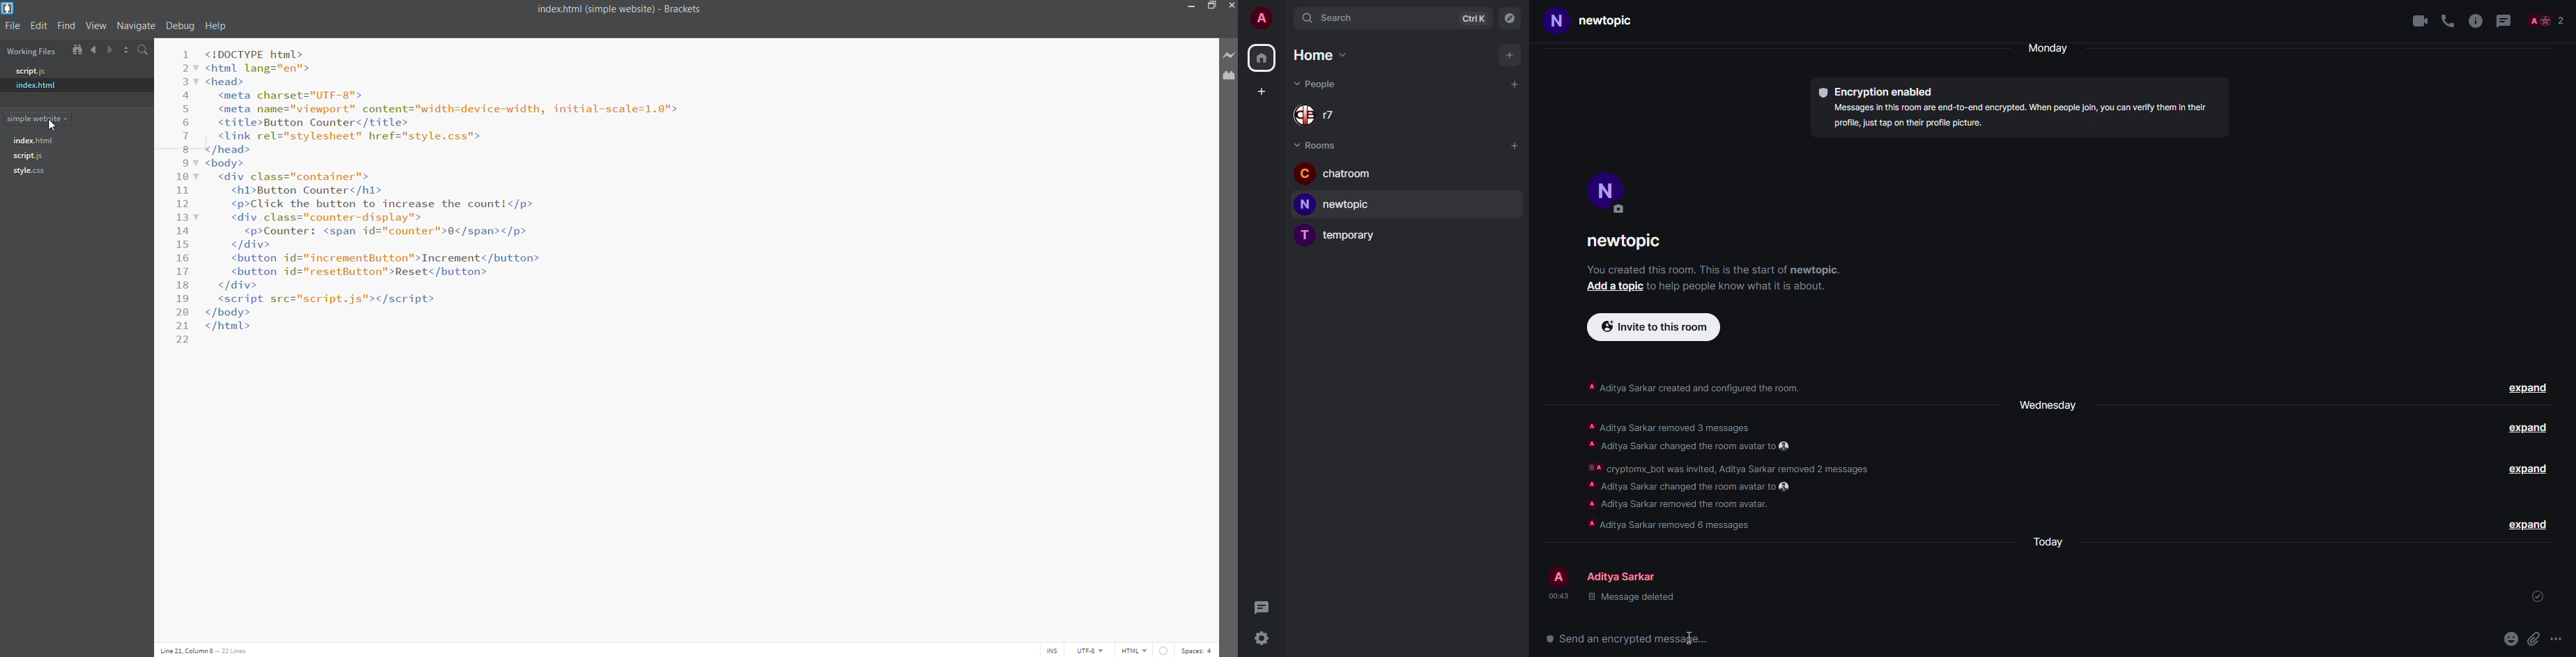 The width and height of the screenshot is (2576, 672). What do you see at coordinates (1729, 476) in the screenshot?
I see `info` at bounding box center [1729, 476].